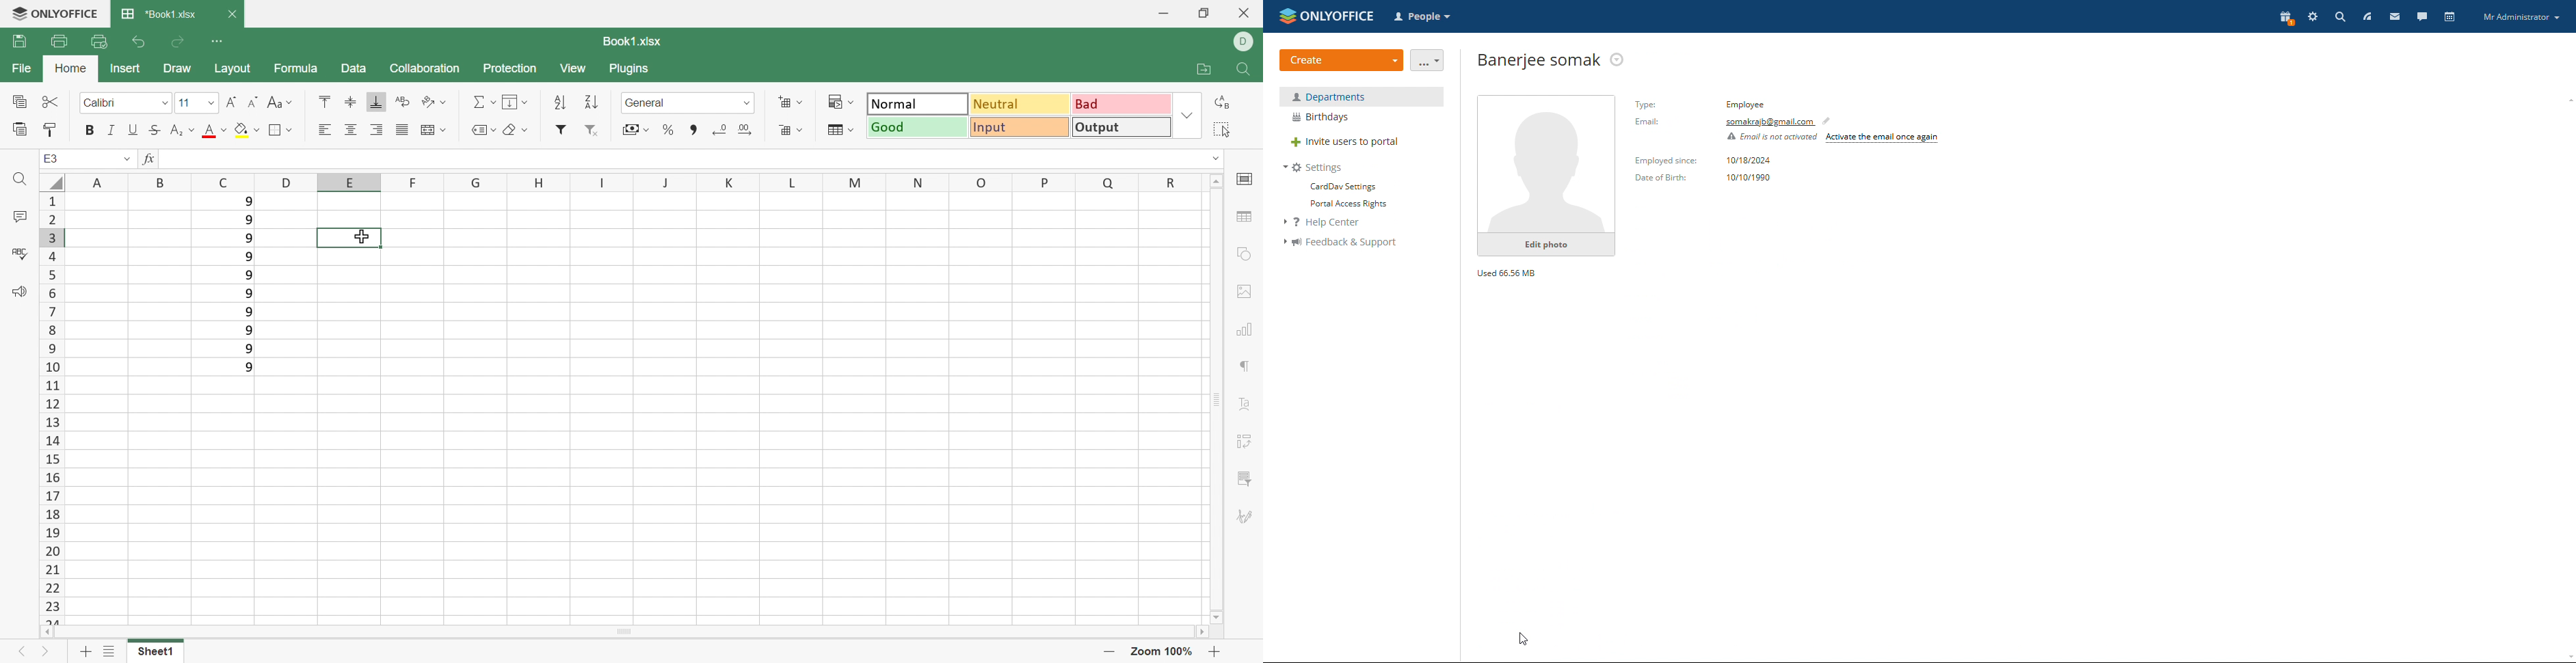  I want to click on Slicer settings, so click(1246, 478).